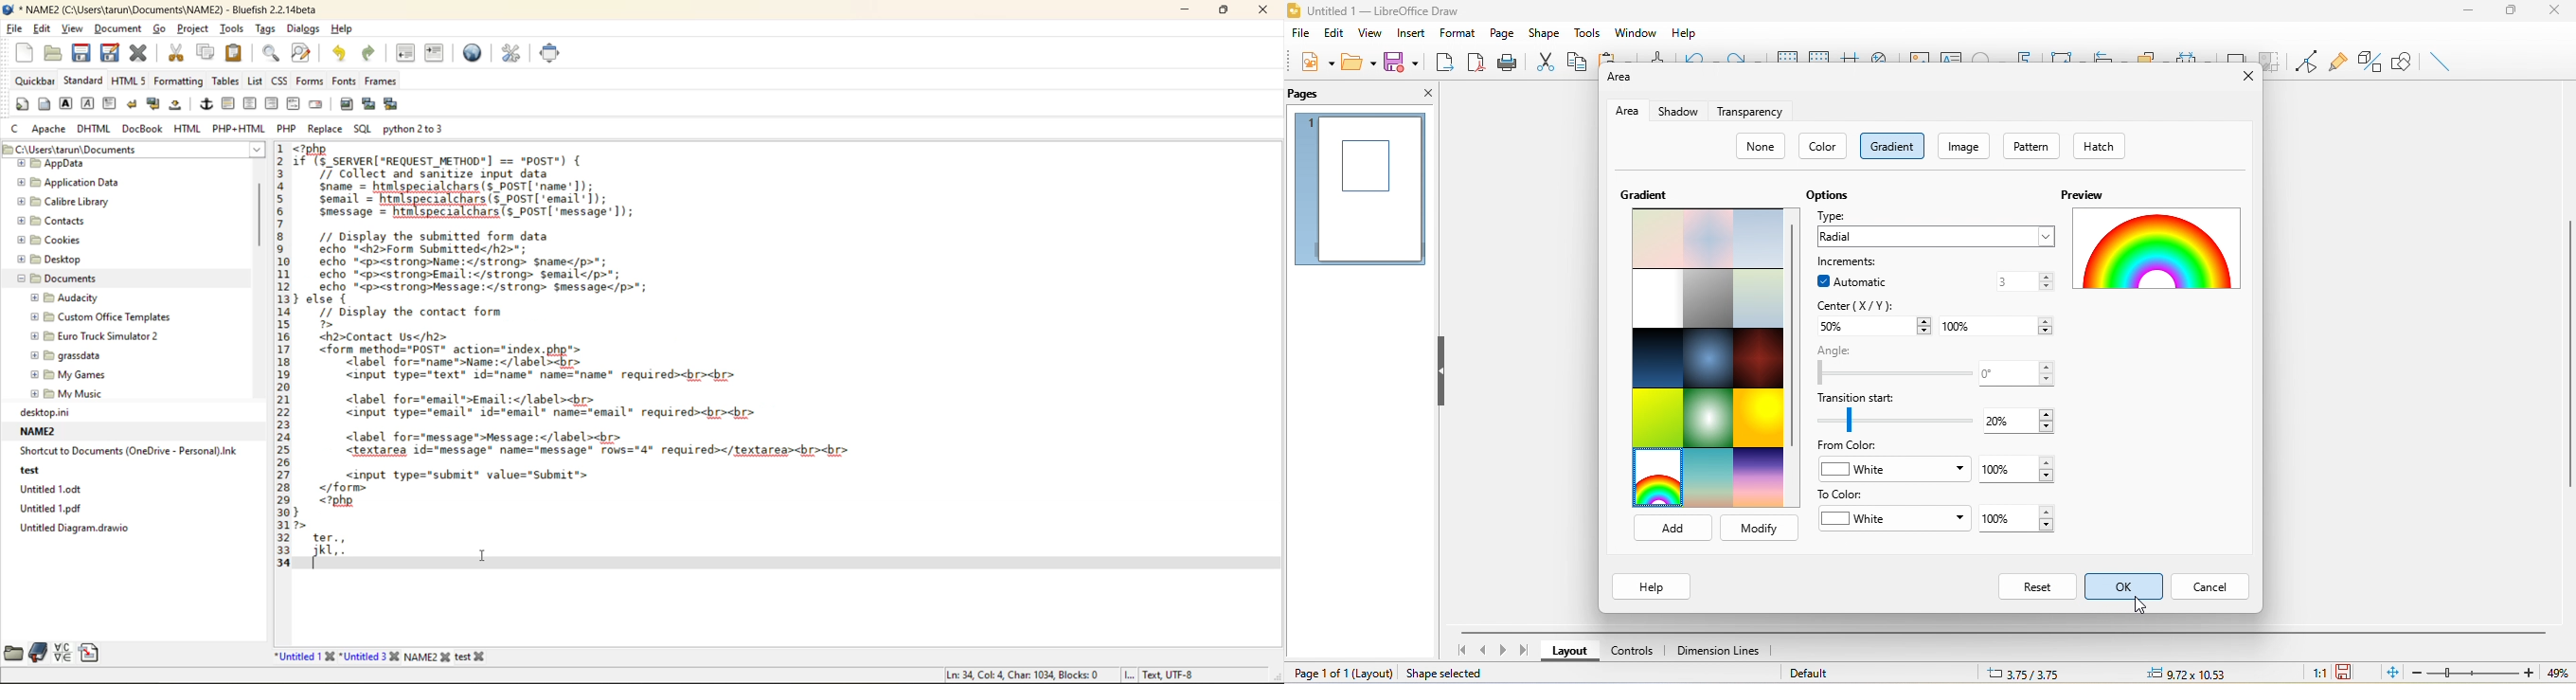 The height and width of the screenshot is (700, 2576). What do you see at coordinates (1936, 366) in the screenshot?
I see `angle 0` at bounding box center [1936, 366].